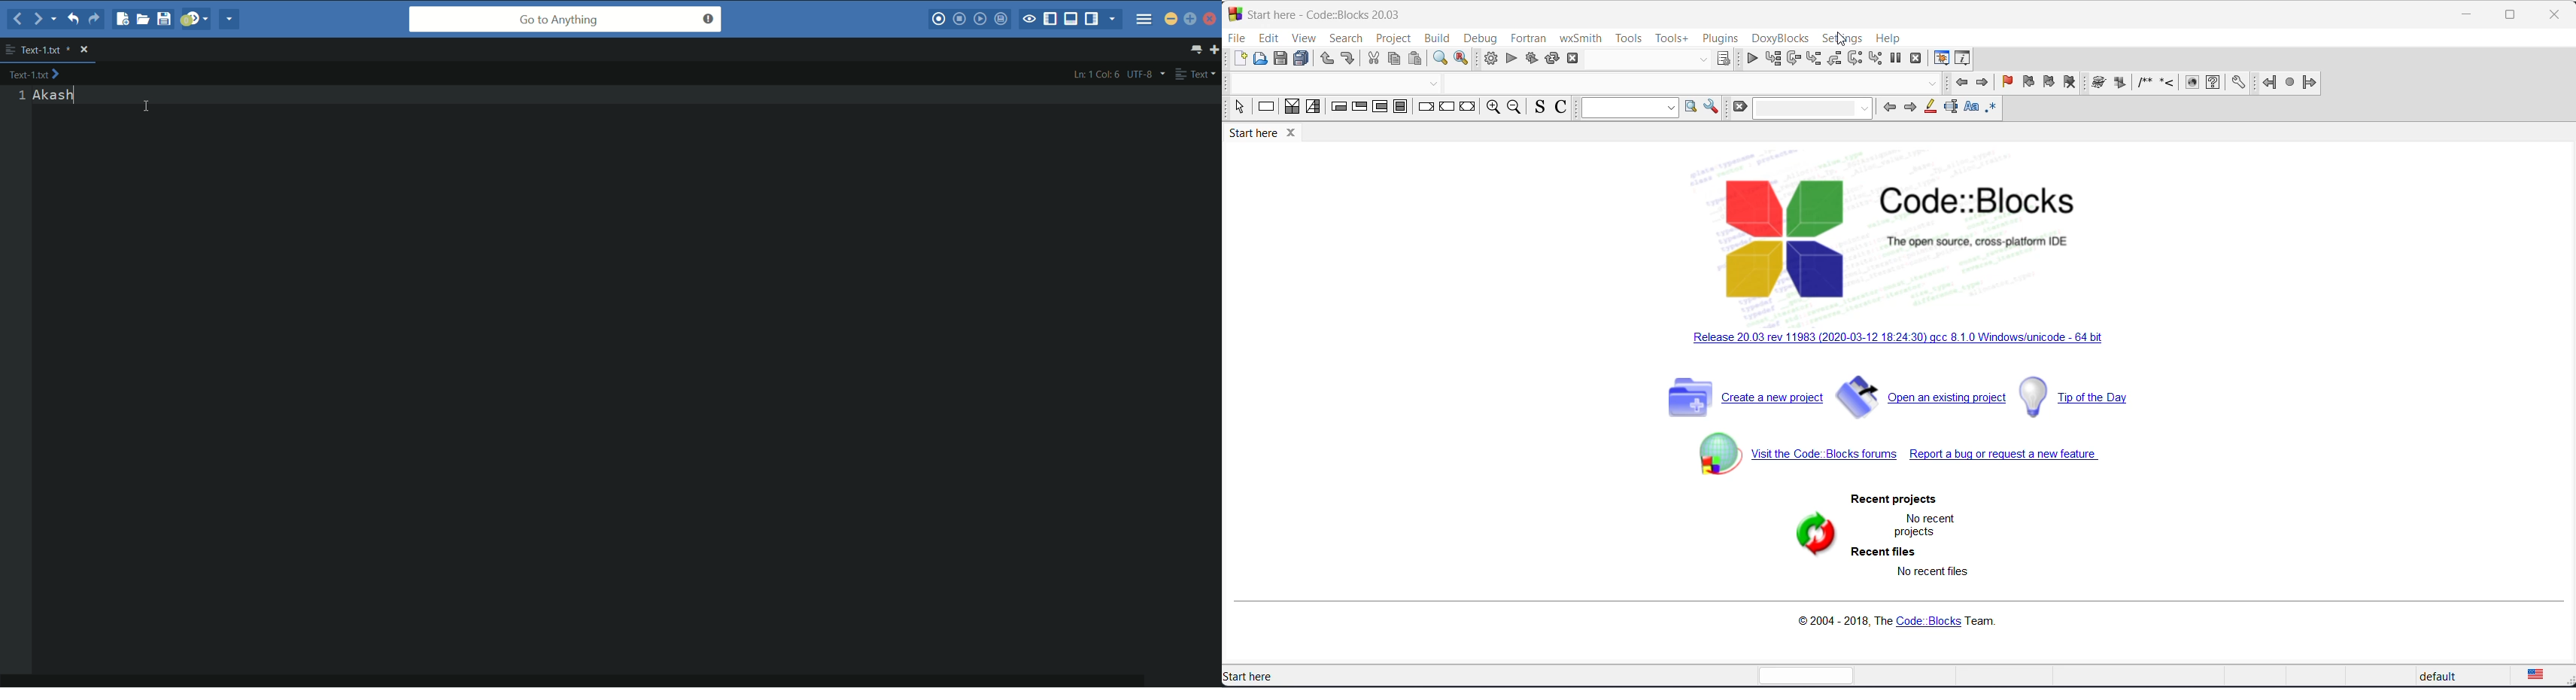  I want to click on exit condition loop, so click(1360, 106).